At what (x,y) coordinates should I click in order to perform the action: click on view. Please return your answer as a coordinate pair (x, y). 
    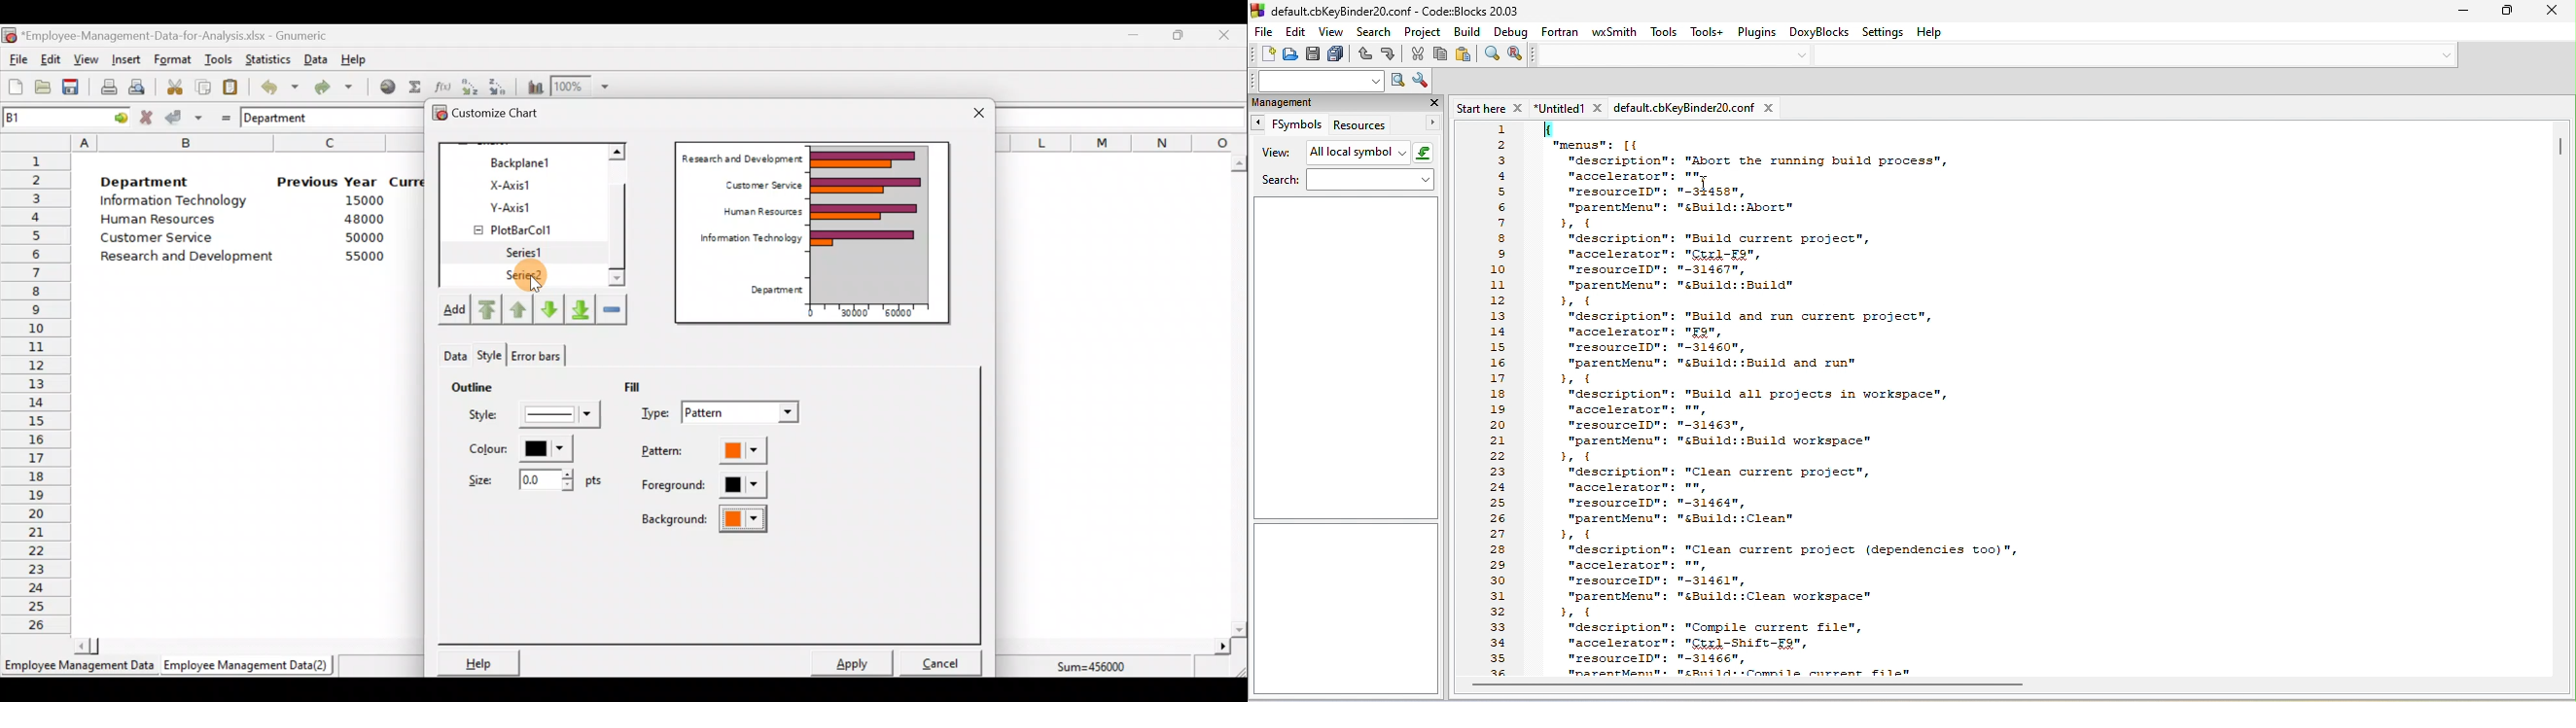
    Looking at the image, I should click on (1277, 153).